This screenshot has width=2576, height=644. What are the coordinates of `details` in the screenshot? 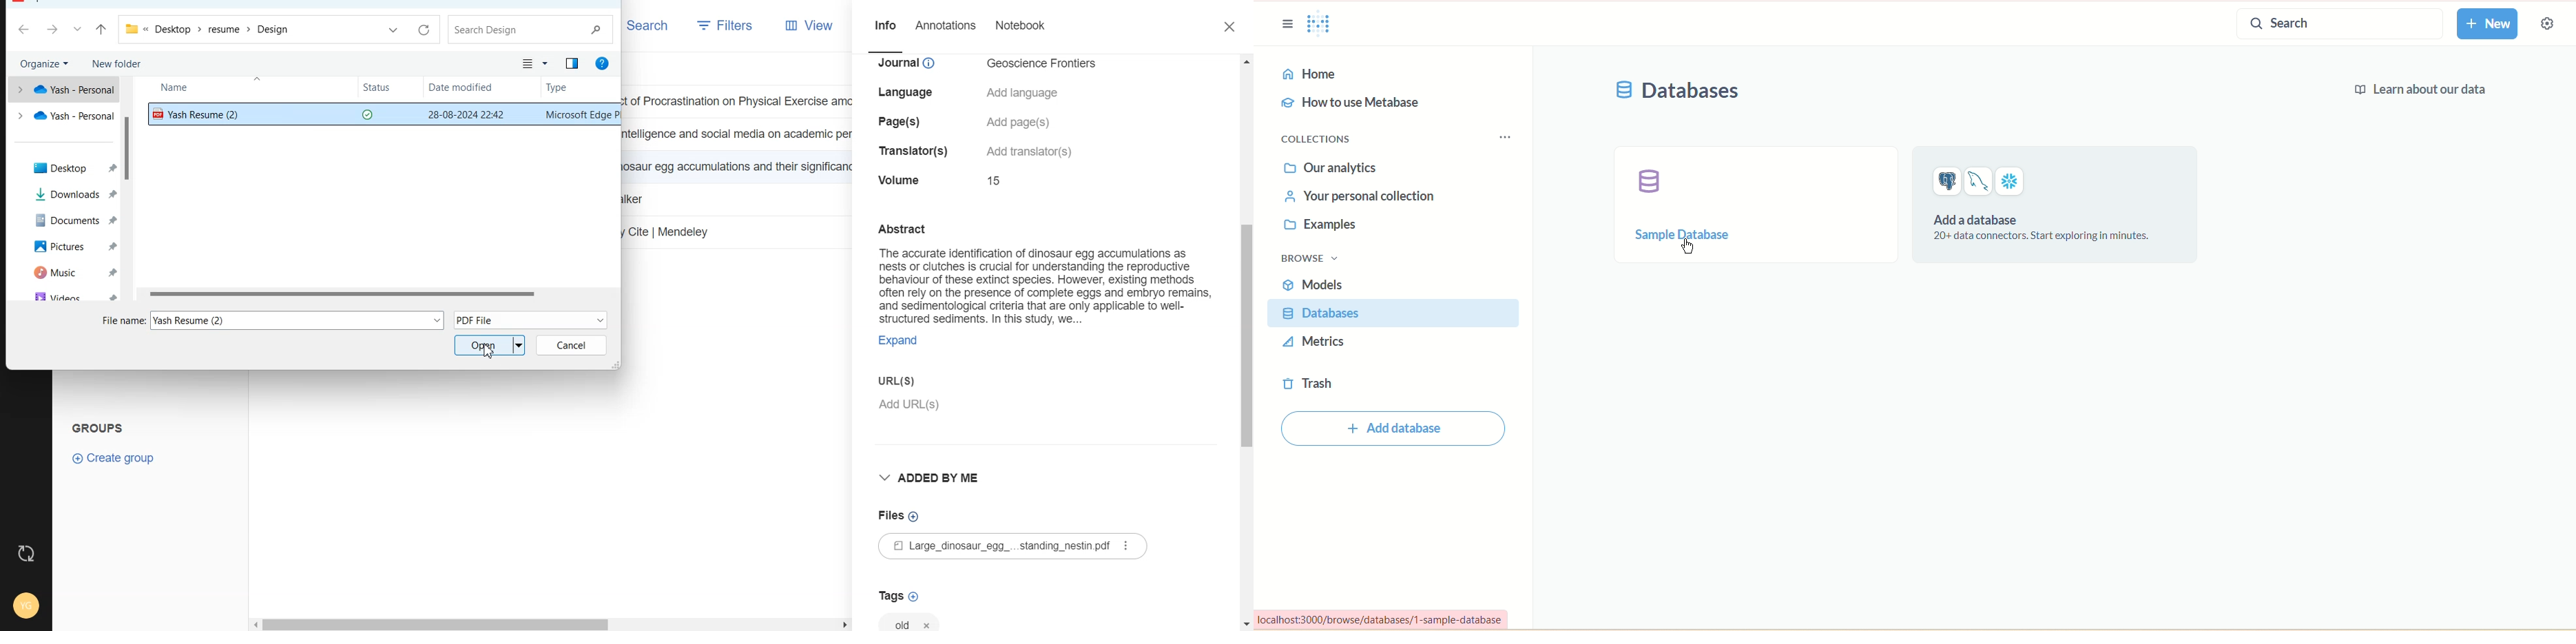 It's located at (911, 65).